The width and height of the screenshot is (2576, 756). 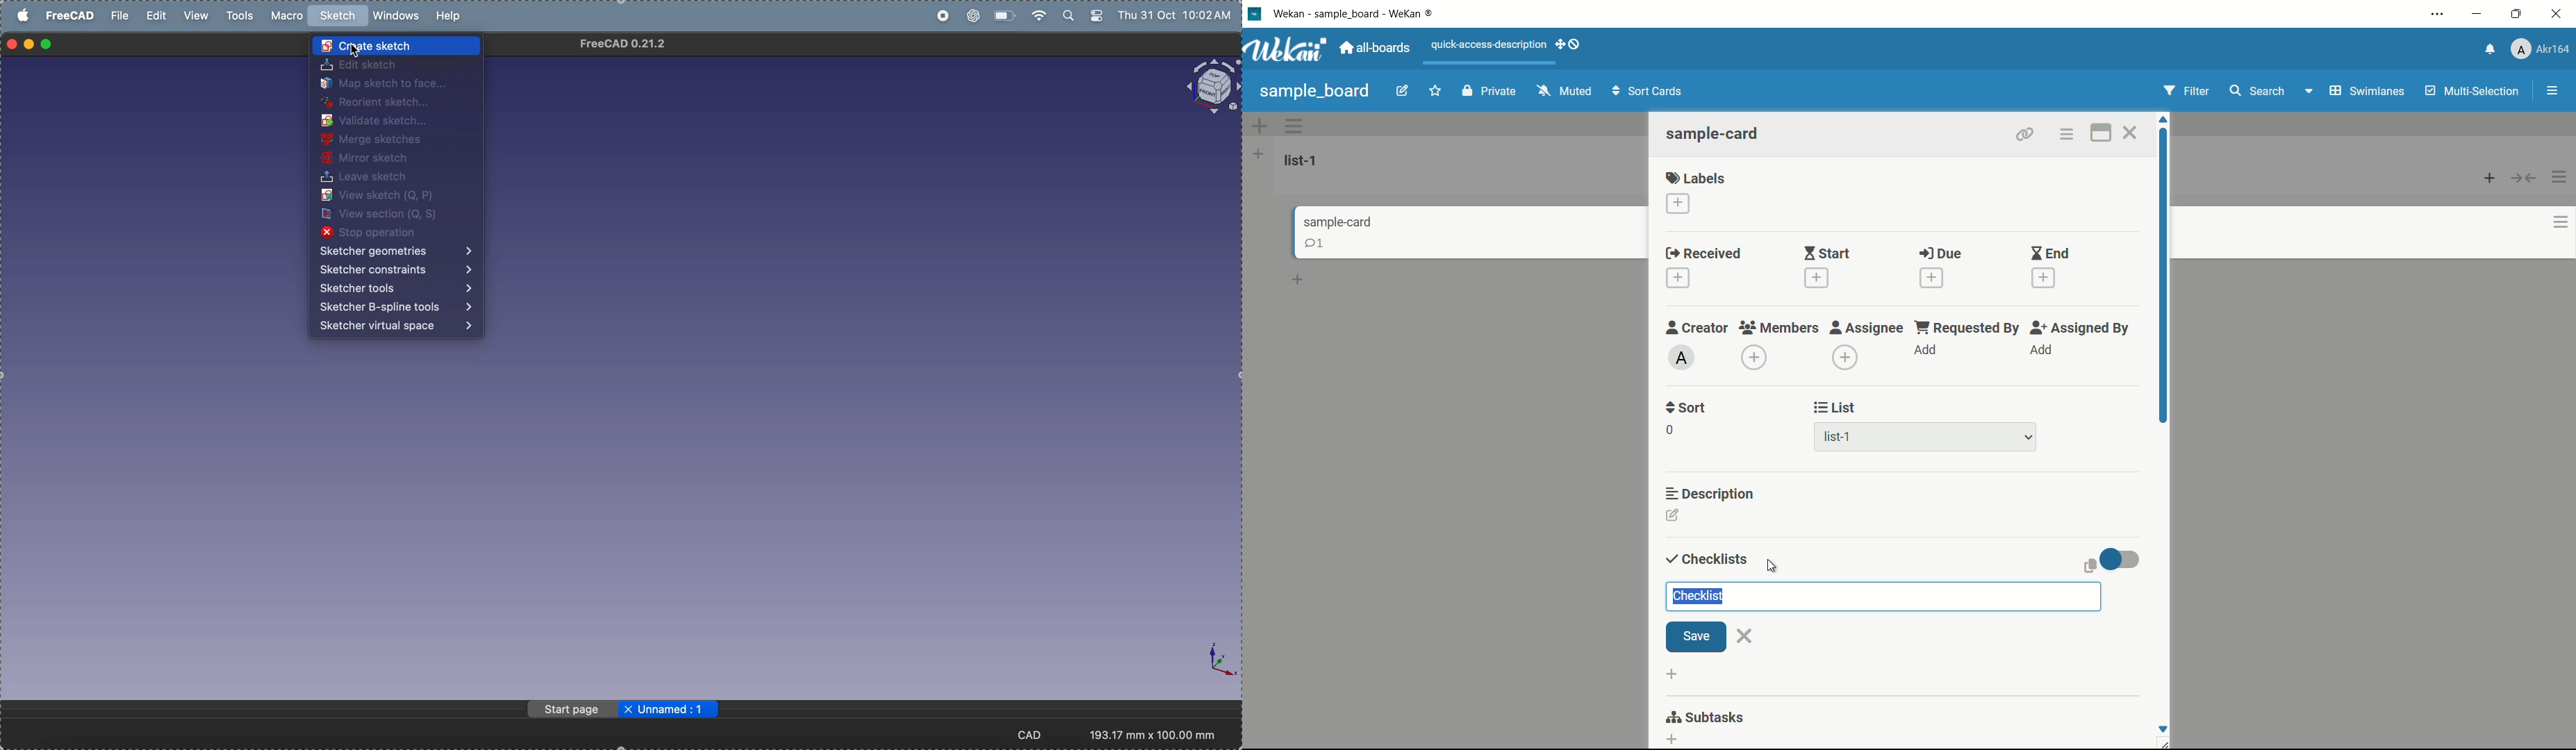 I want to click on sample-card, so click(x=1714, y=133).